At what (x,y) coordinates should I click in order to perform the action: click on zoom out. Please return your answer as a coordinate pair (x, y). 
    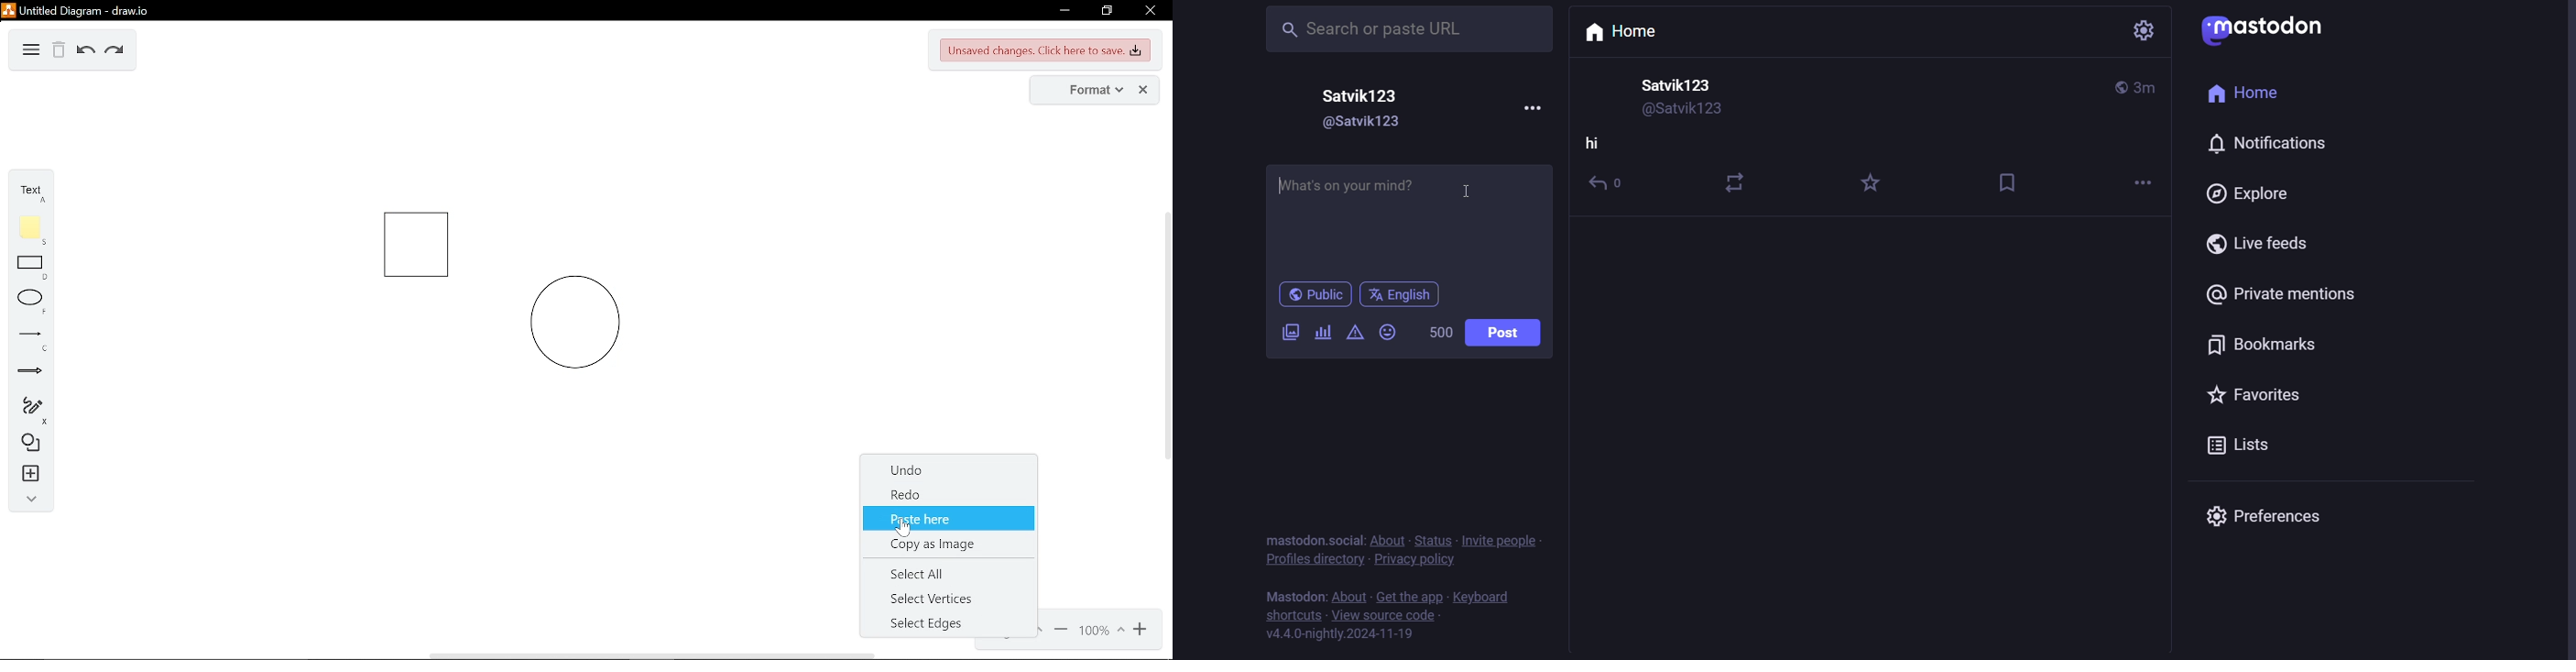
    Looking at the image, I should click on (1061, 632).